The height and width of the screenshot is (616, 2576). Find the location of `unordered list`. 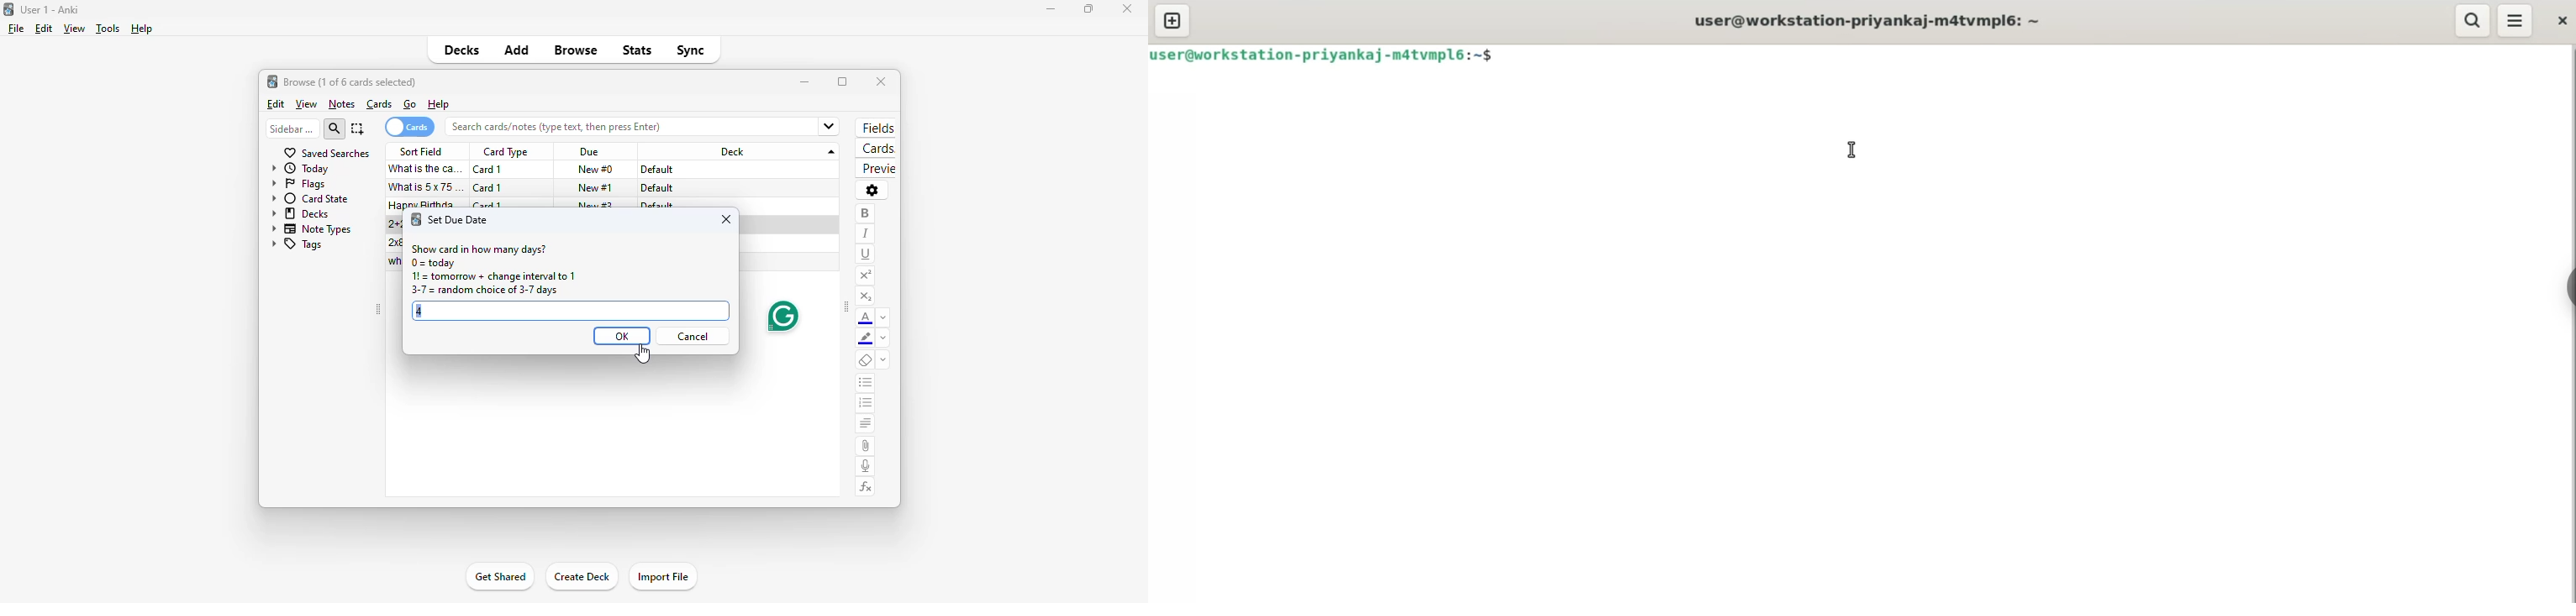

unordered list is located at coordinates (866, 384).